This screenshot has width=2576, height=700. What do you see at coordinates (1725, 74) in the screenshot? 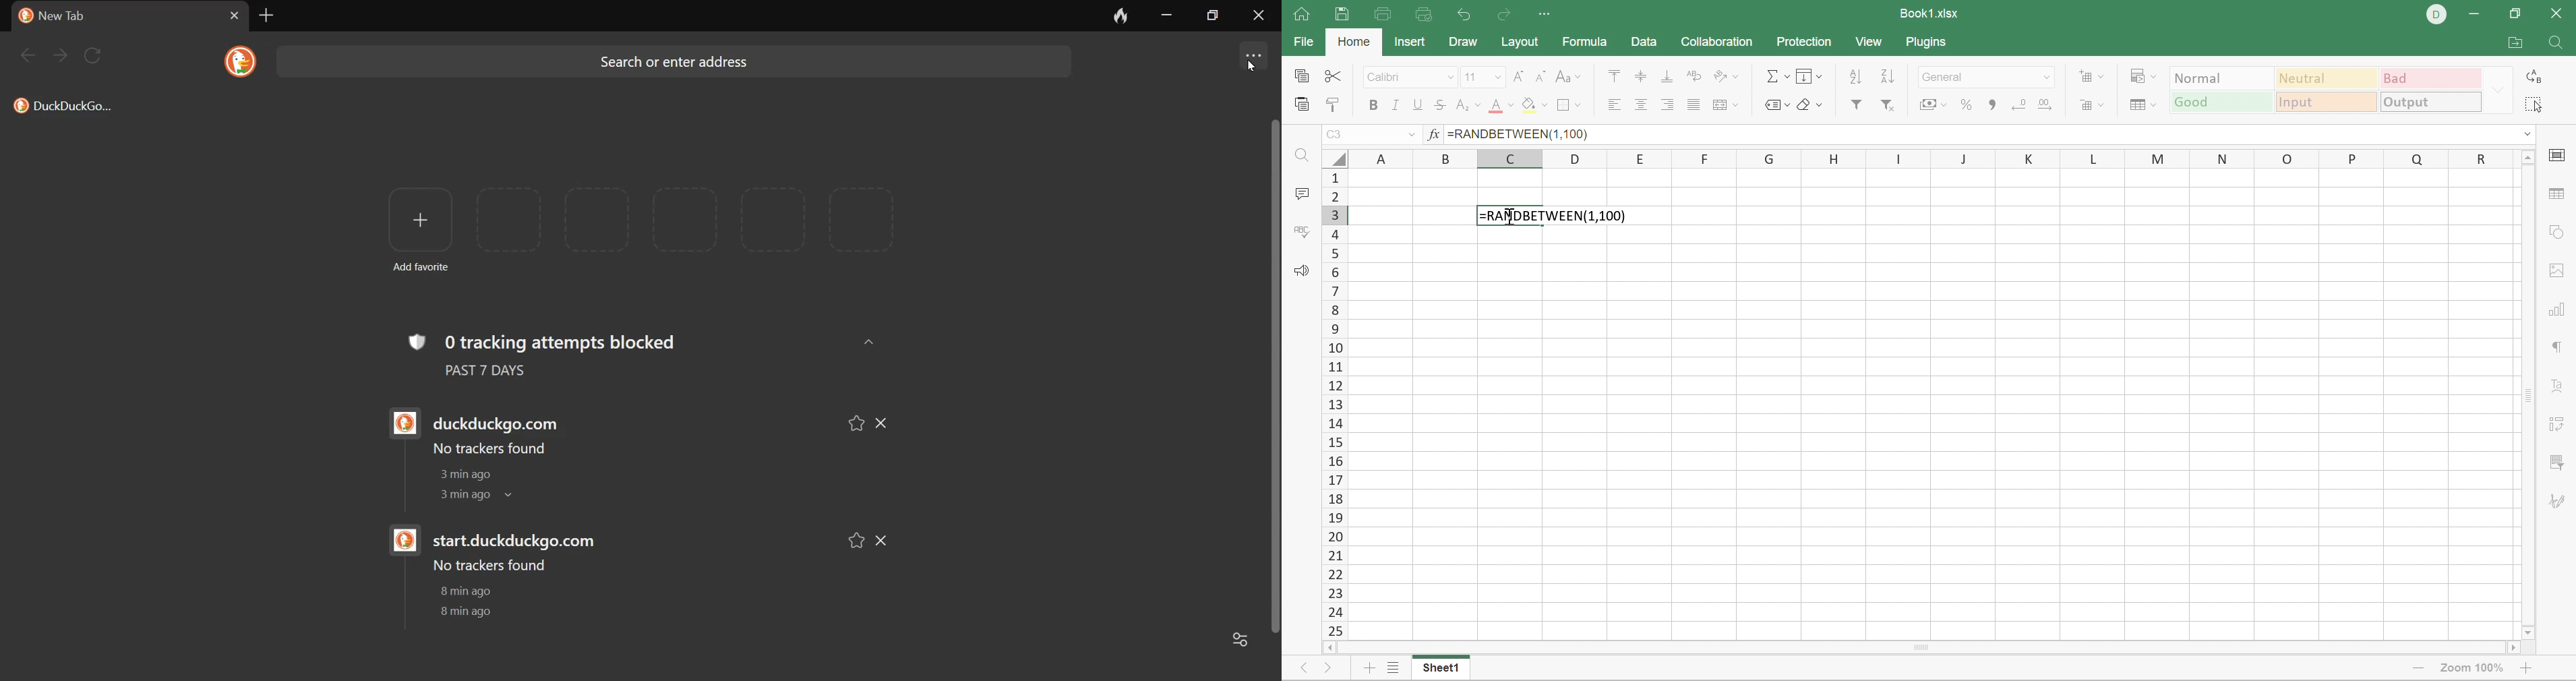
I see `Orientation` at bounding box center [1725, 74].